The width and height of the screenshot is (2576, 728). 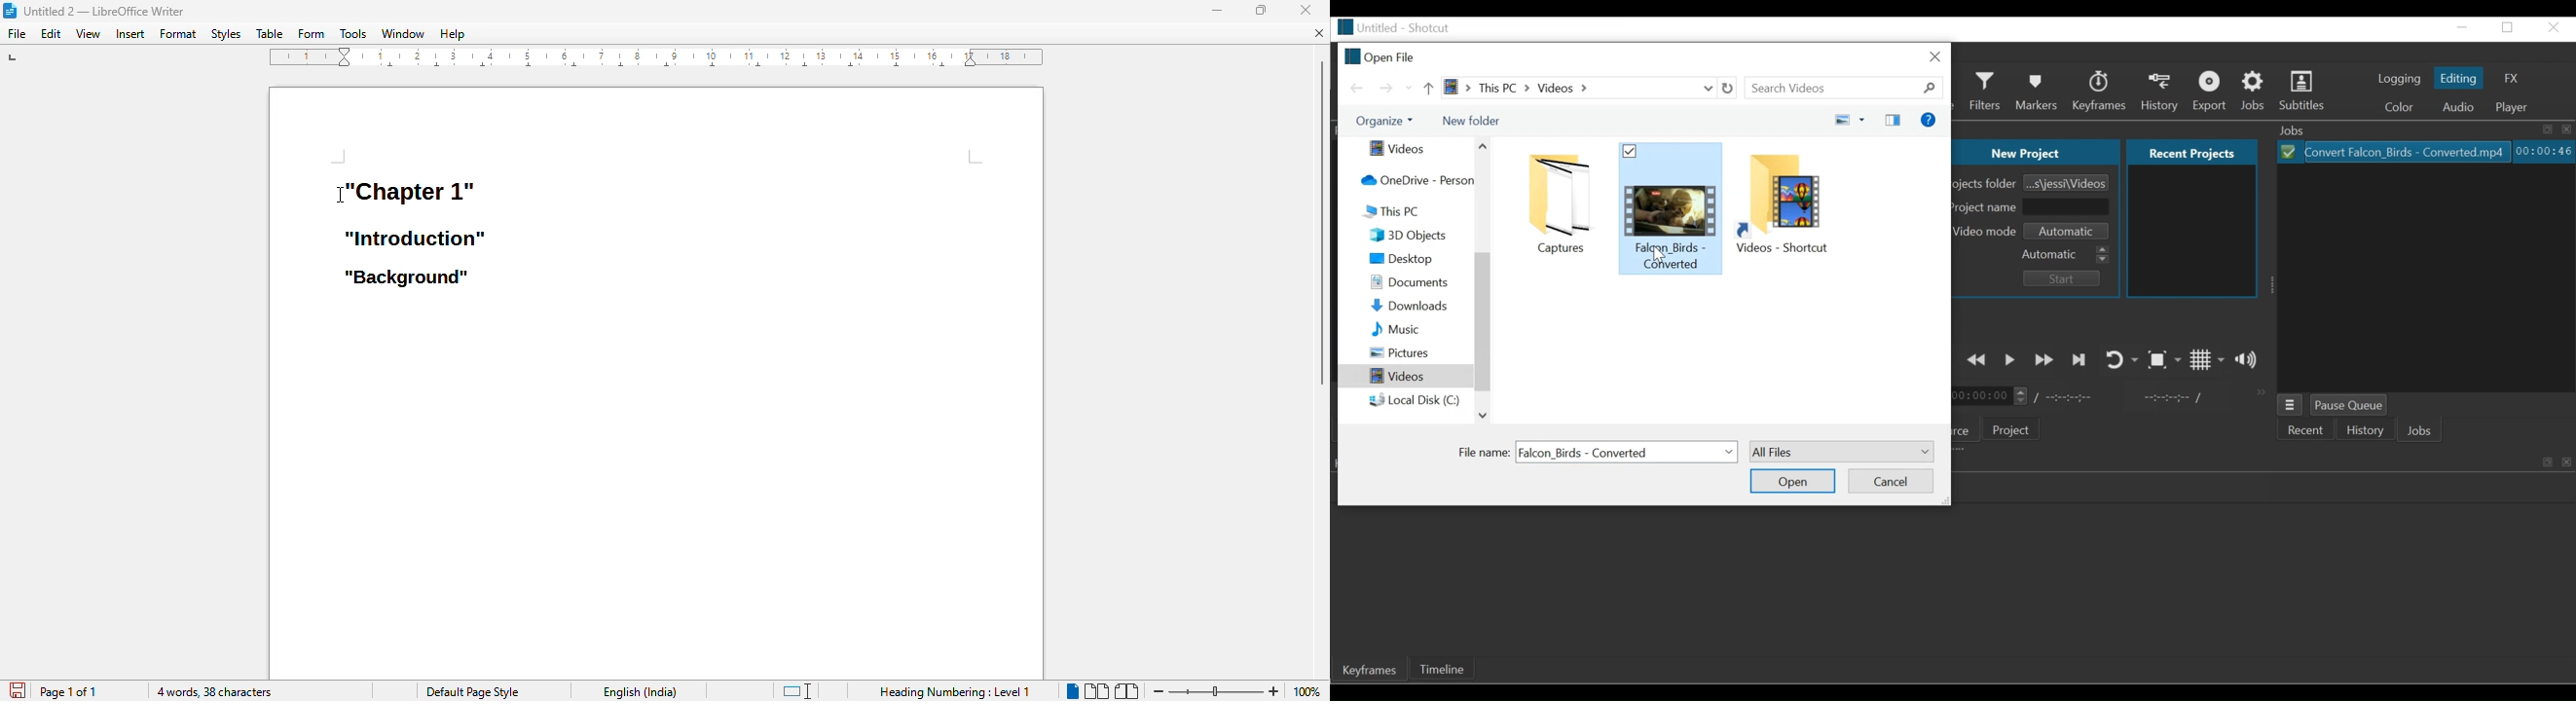 What do you see at coordinates (2010, 359) in the screenshot?
I see `Toggle play or pause` at bounding box center [2010, 359].